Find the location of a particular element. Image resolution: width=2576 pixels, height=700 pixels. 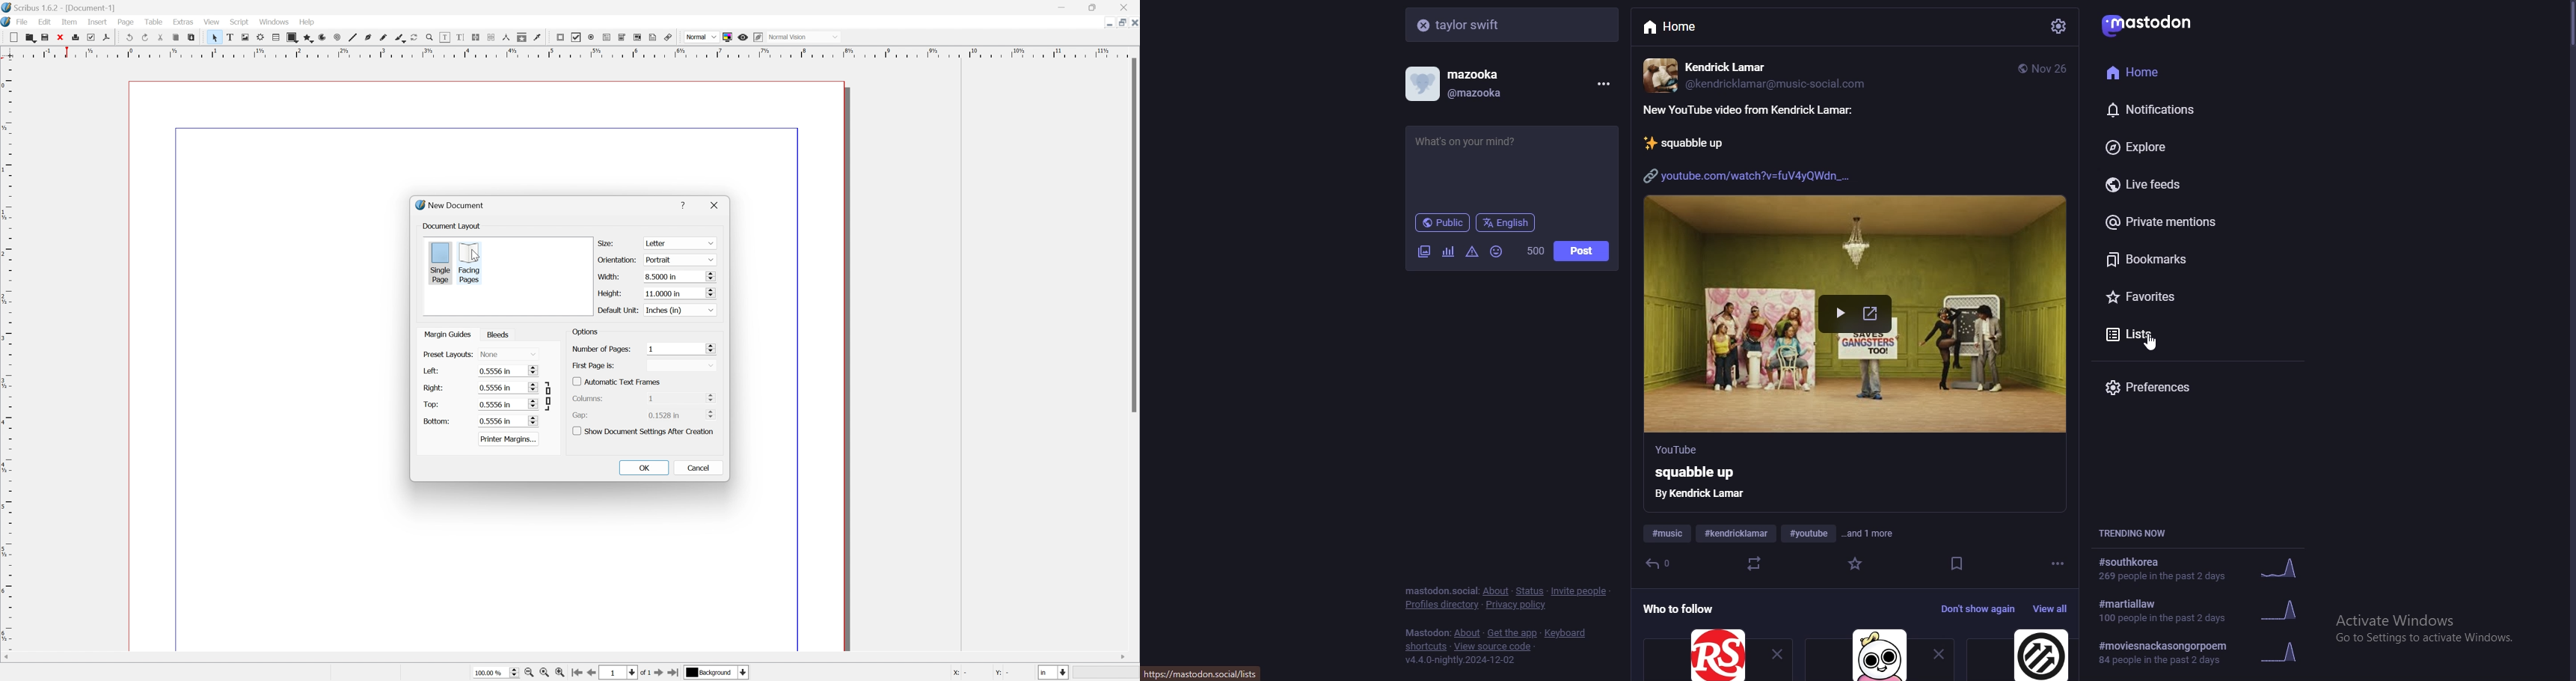

Ruler is located at coordinates (7, 361).